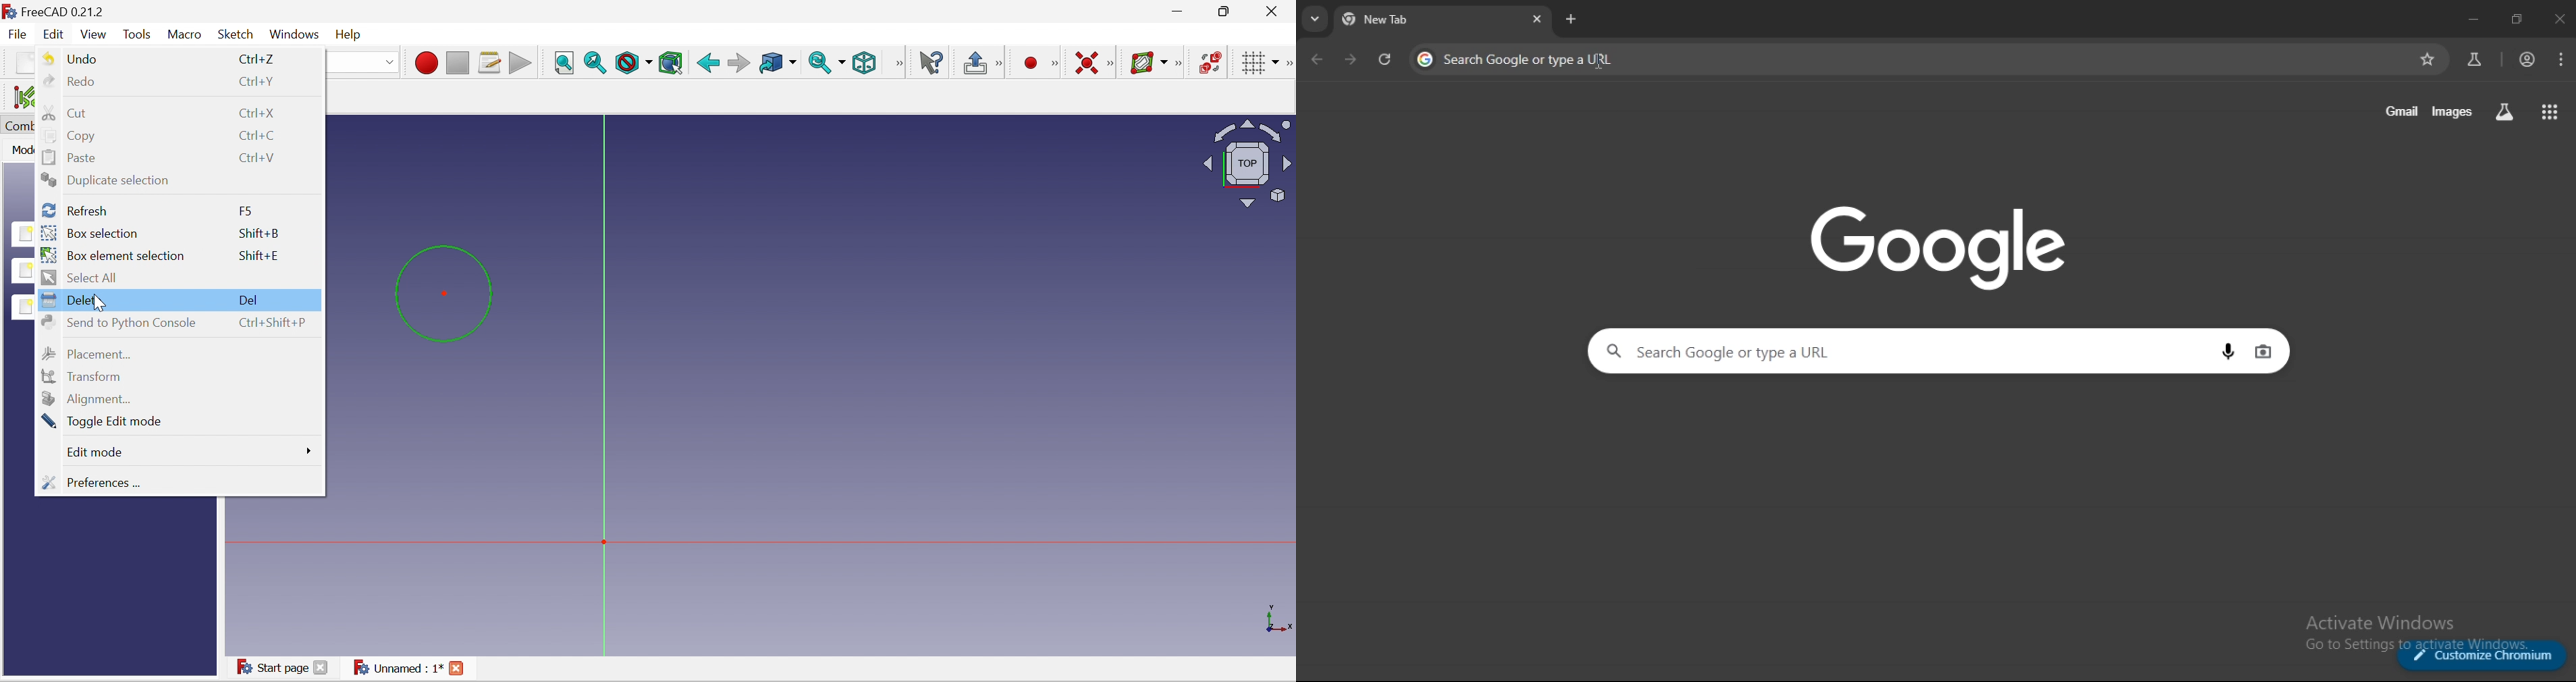 The width and height of the screenshot is (2576, 700). What do you see at coordinates (1149, 62) in the screenshot?
I see `Show/hide B-spline information layer` at bounding box center [1149, 62].